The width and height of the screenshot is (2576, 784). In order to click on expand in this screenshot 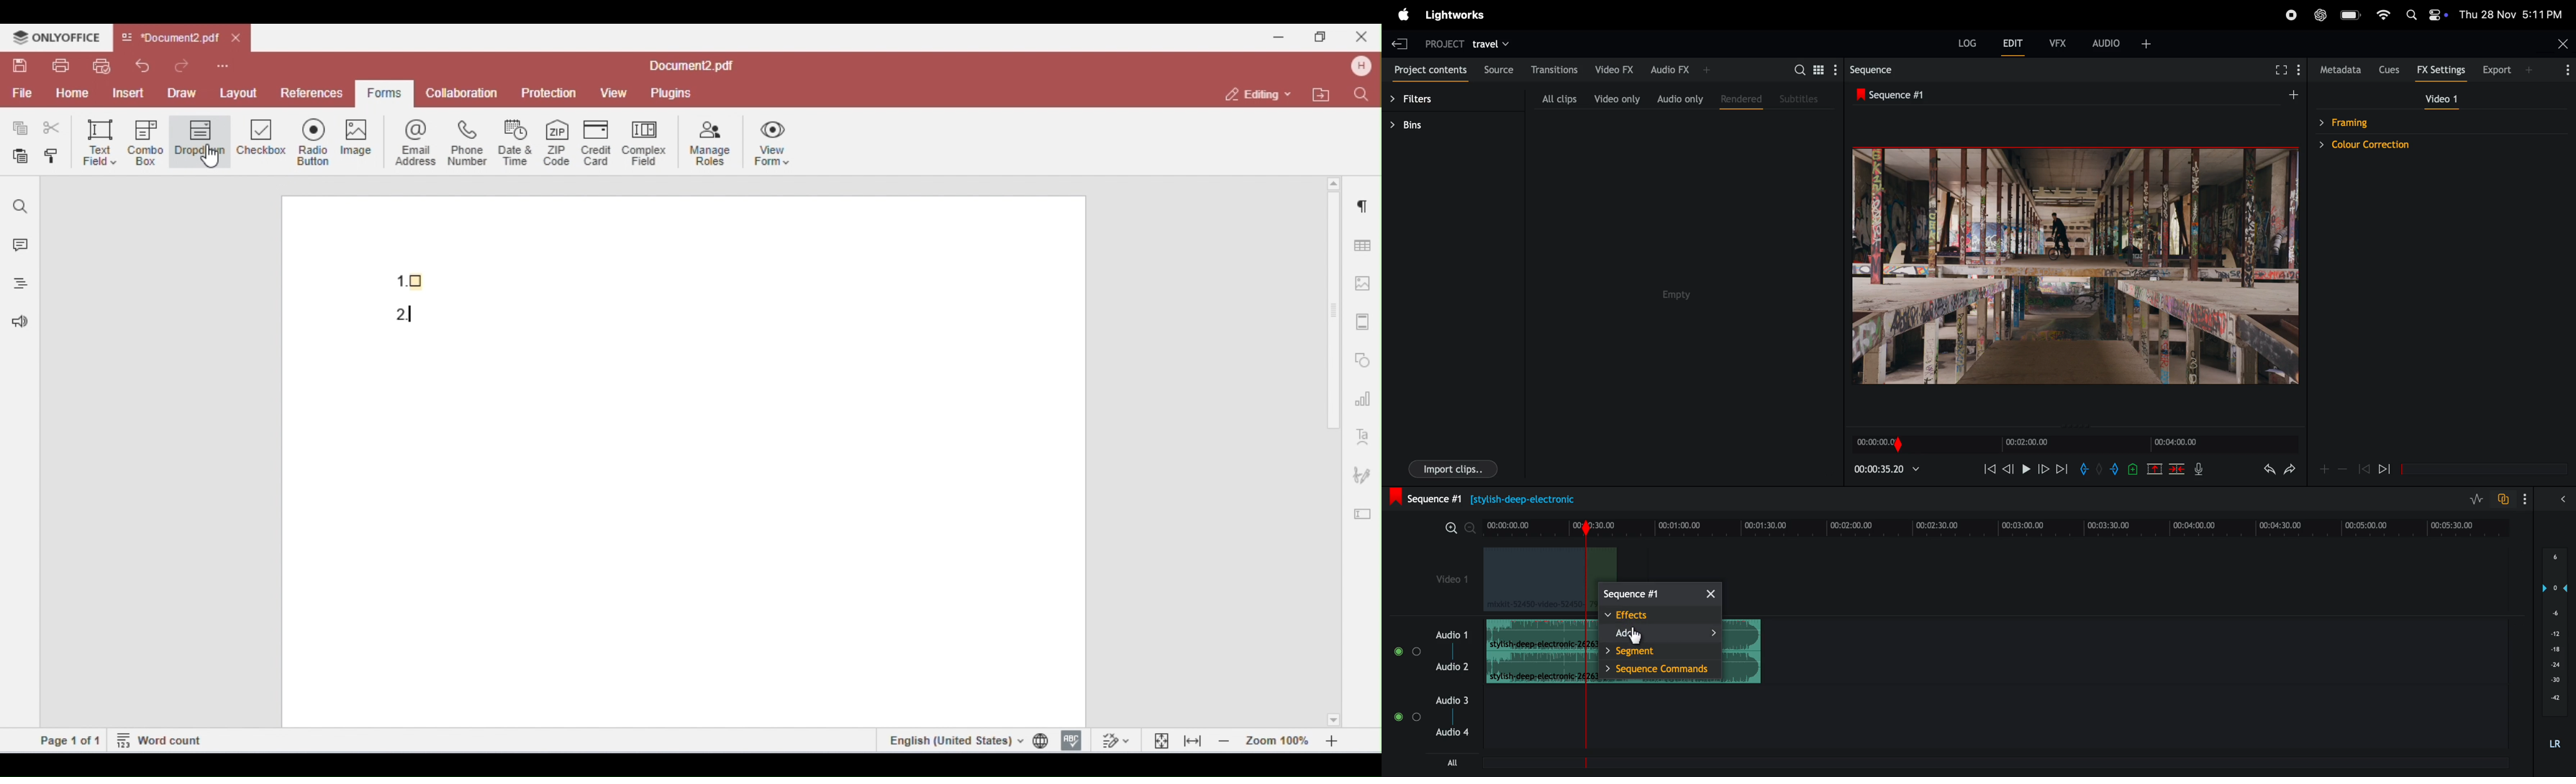, I will do `click(2560, 501)`.